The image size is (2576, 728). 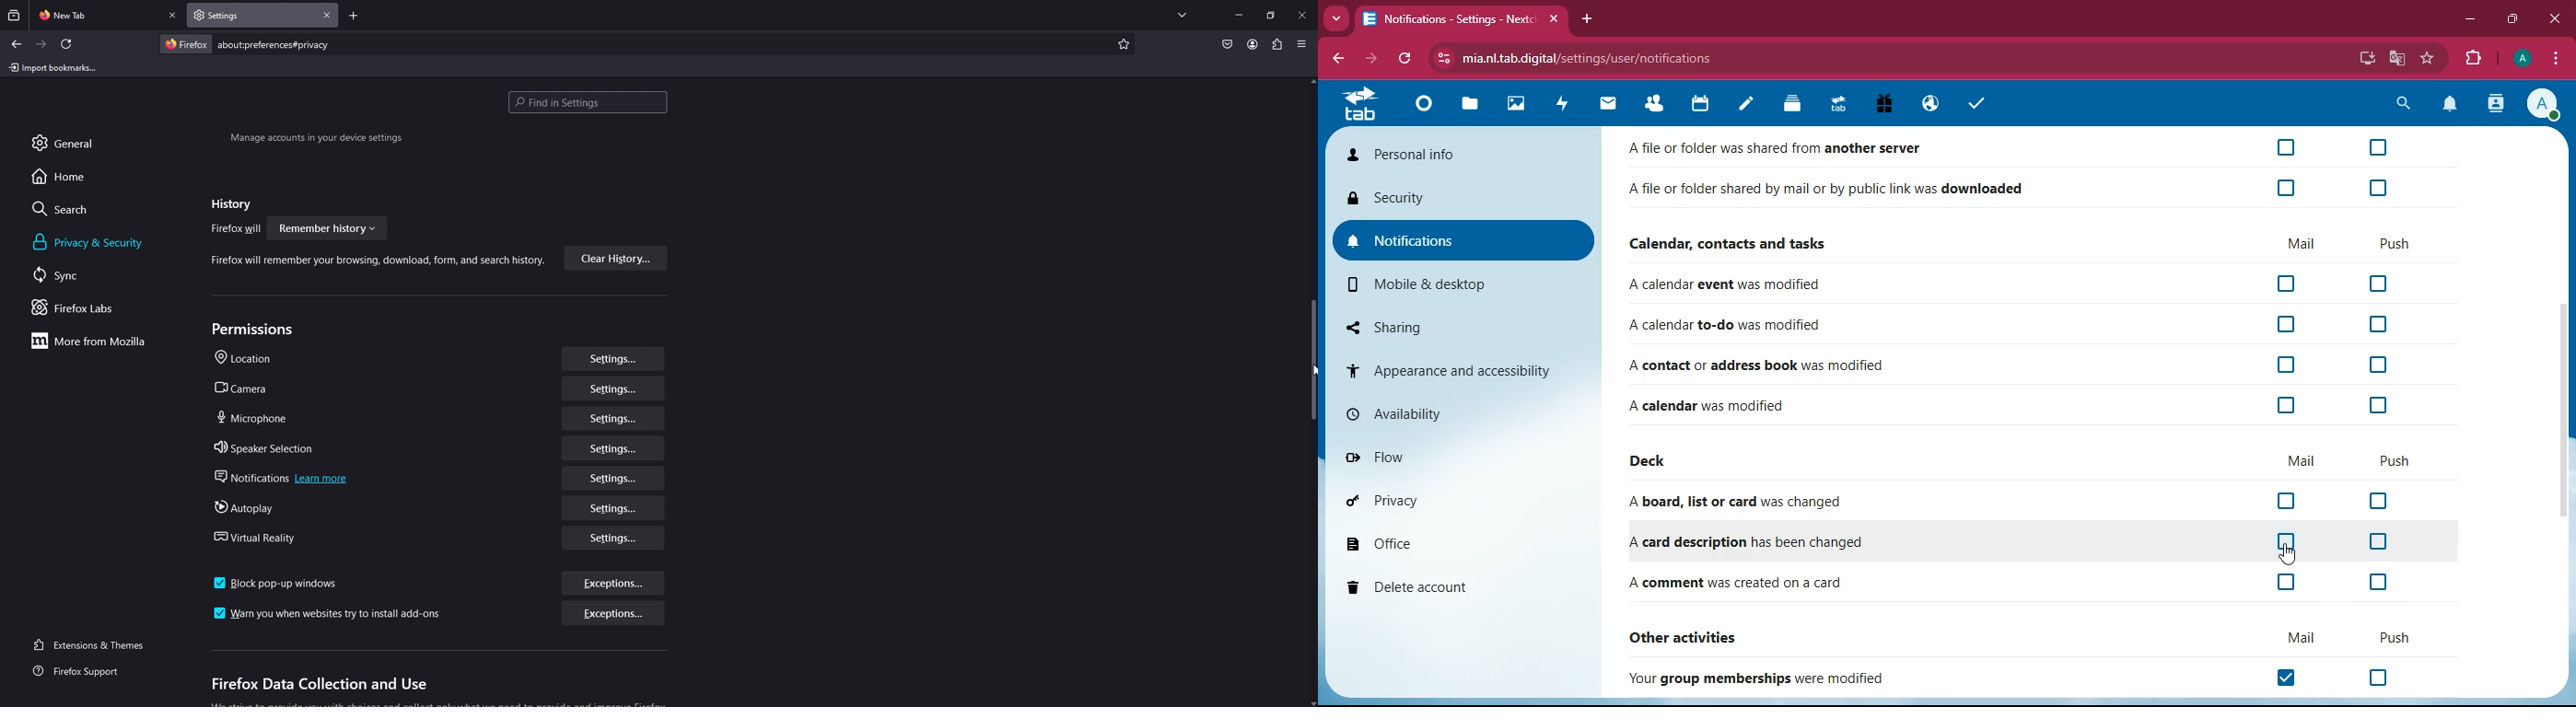 I want to click on camera, so click(x=249, y=389).